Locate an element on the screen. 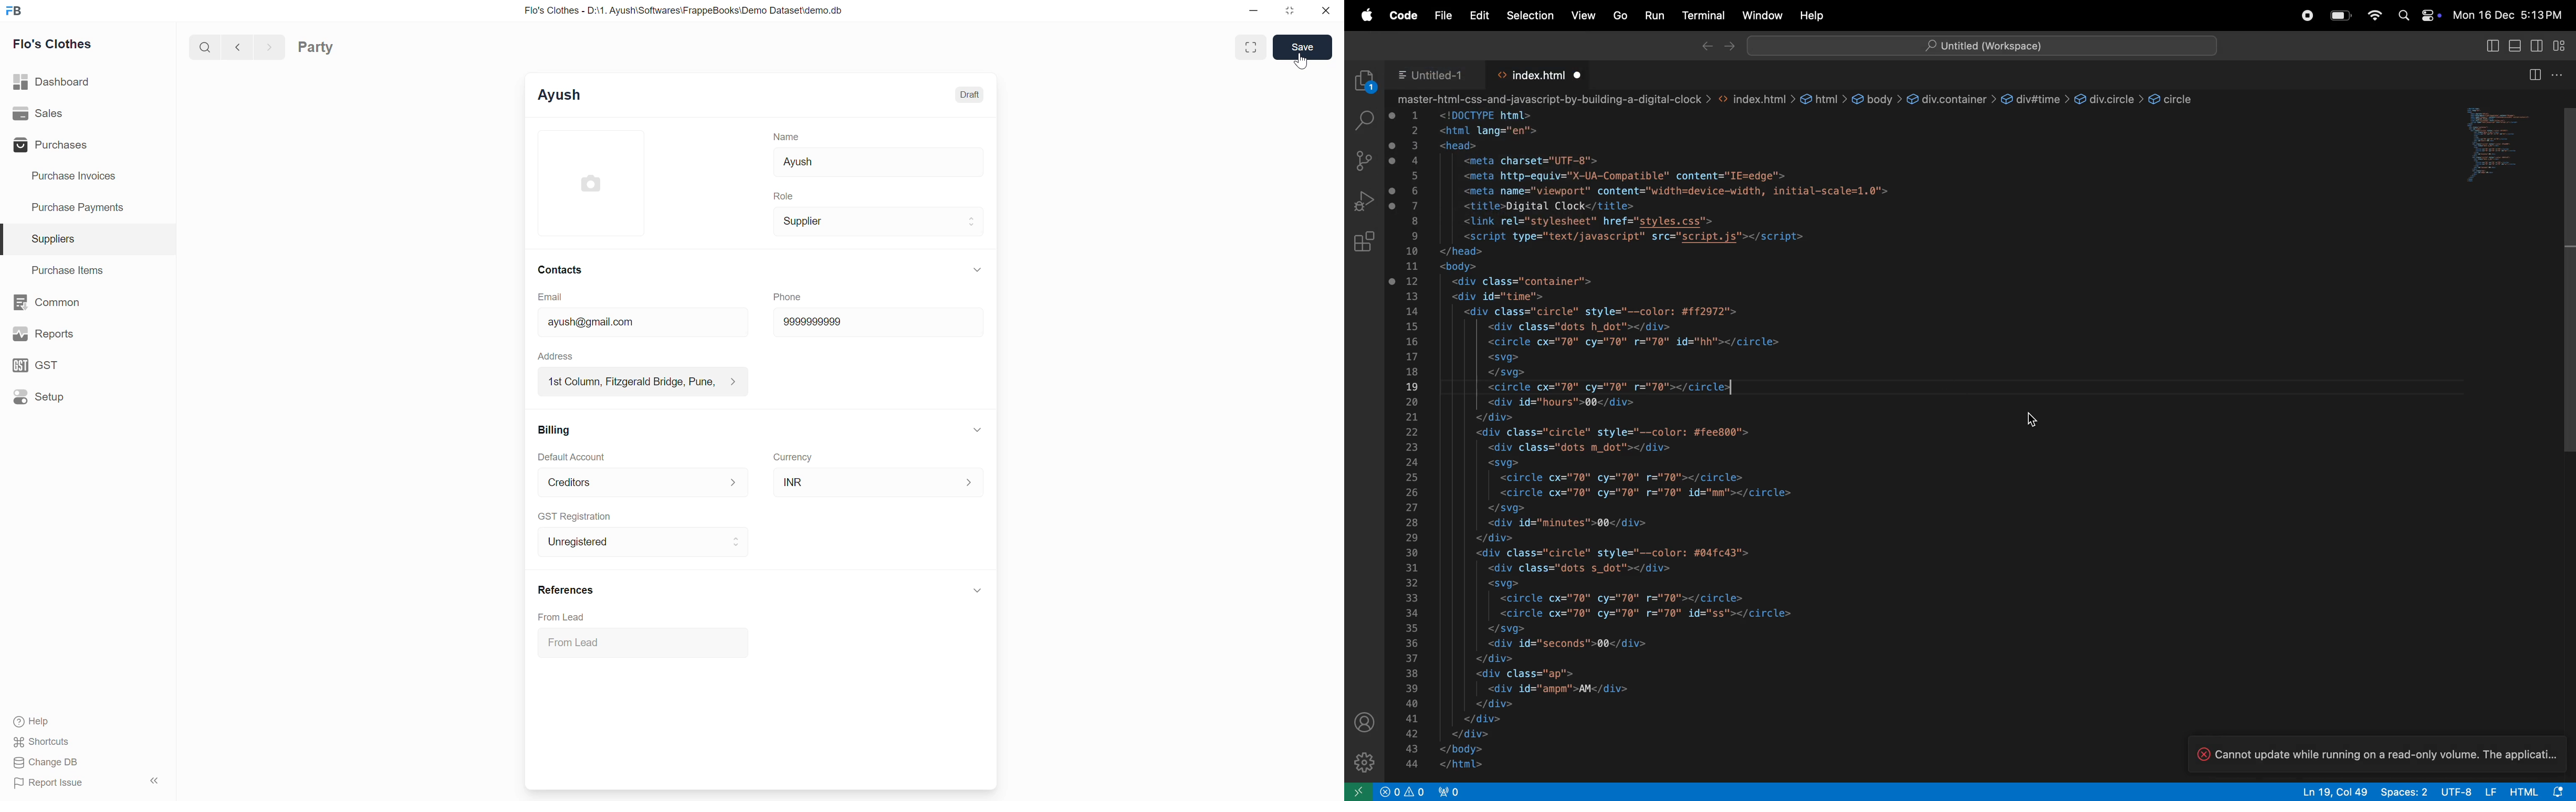 The image size is (2576, 812). Save is located at coordinates (1302, 47).